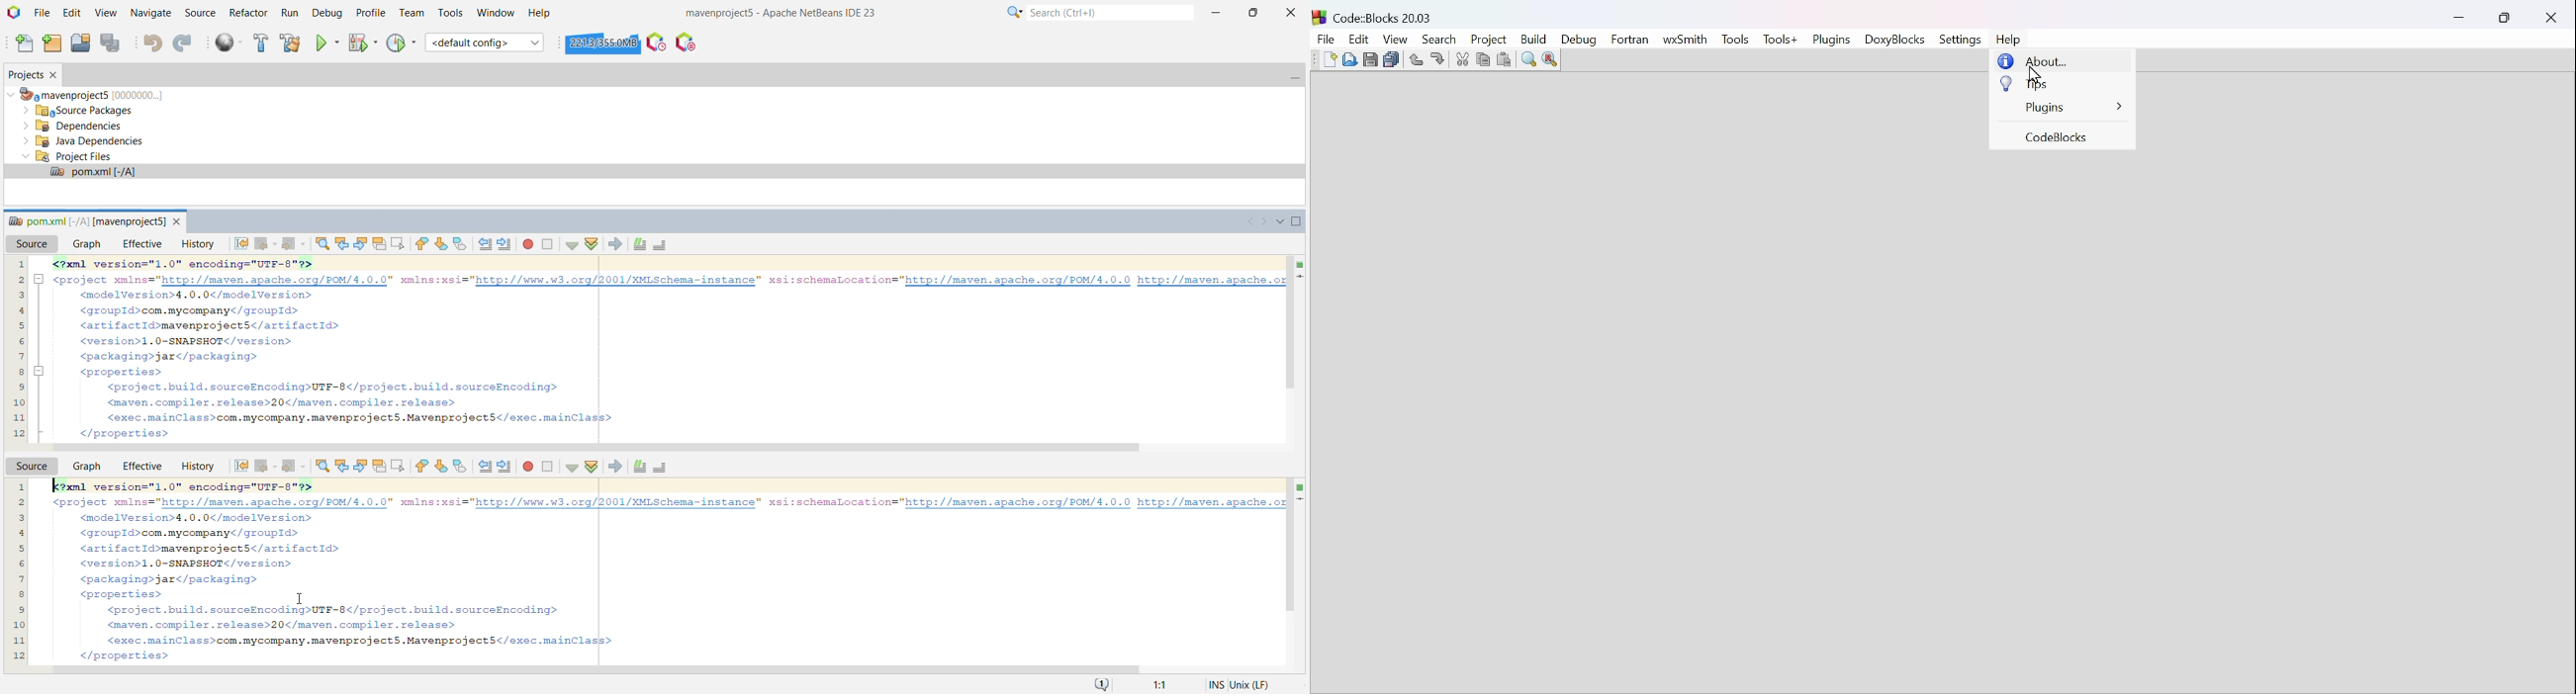 Image resolution: width=2576 pixels, height=700 pixels. Describe the element at coordinates (442, 245) in the screenshot. I see `Next bookmark` at that location.